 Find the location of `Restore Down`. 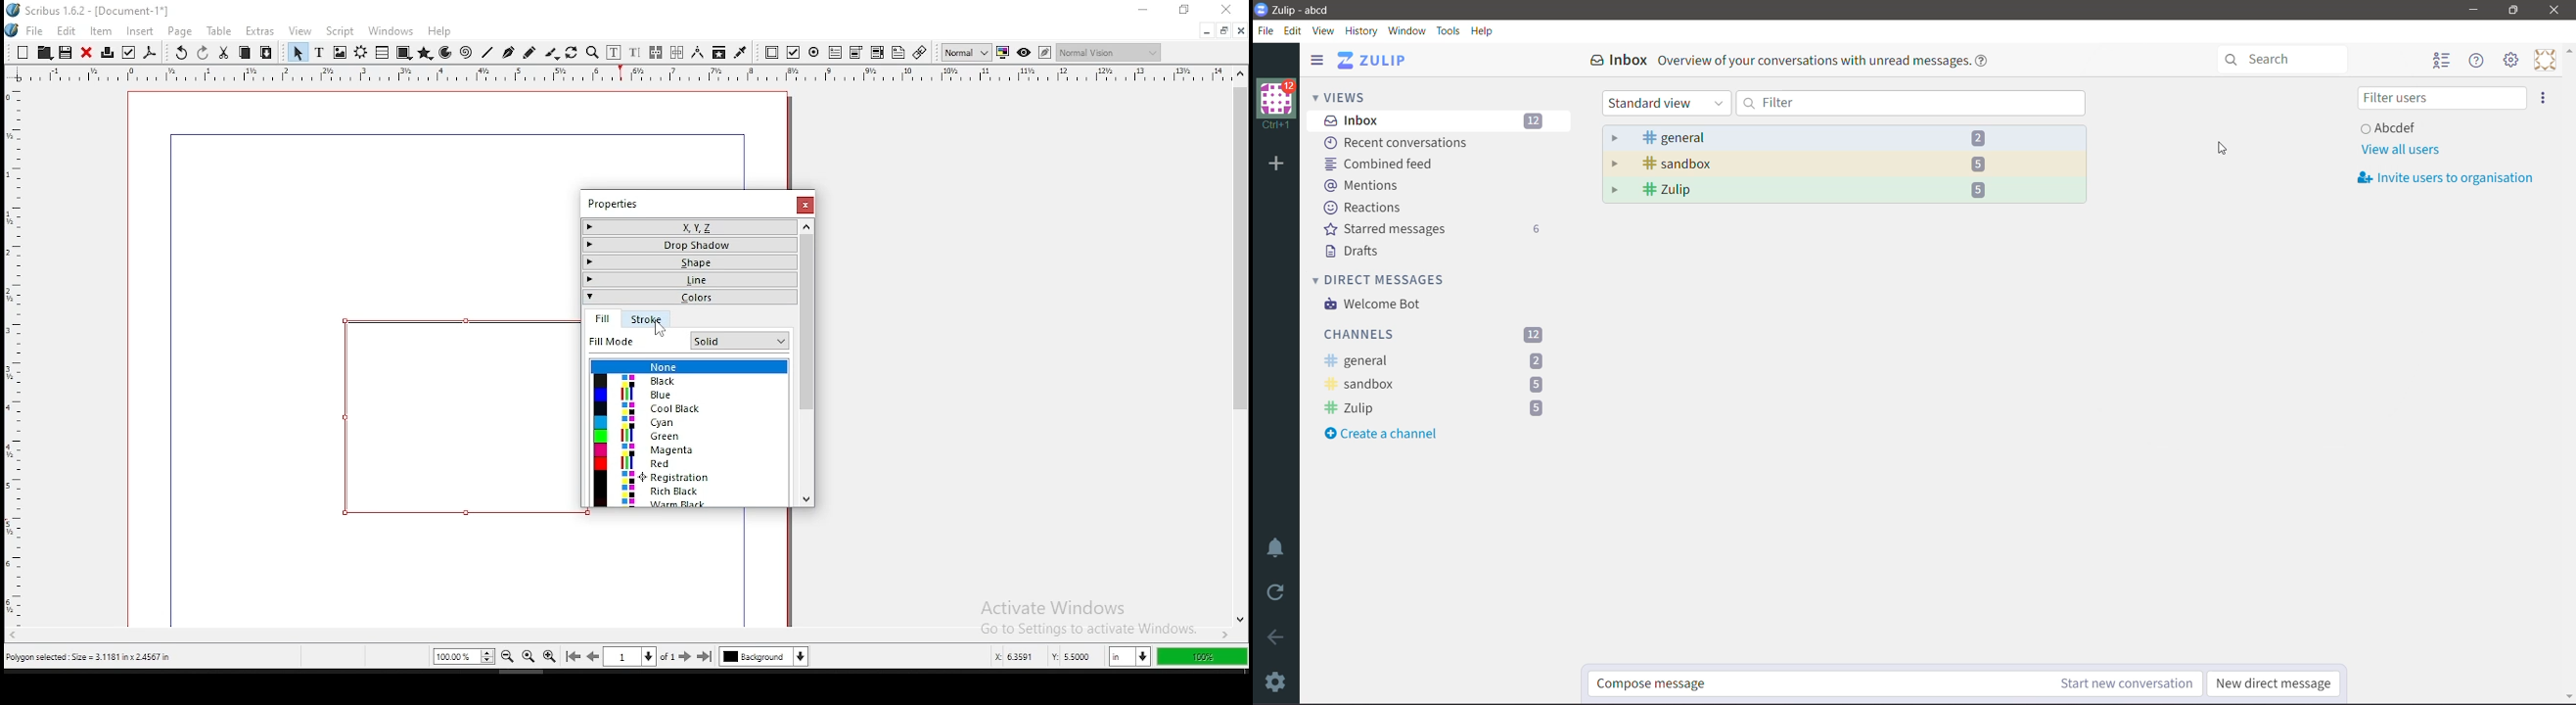

Restore Down is located at coordinates (2514, 12).